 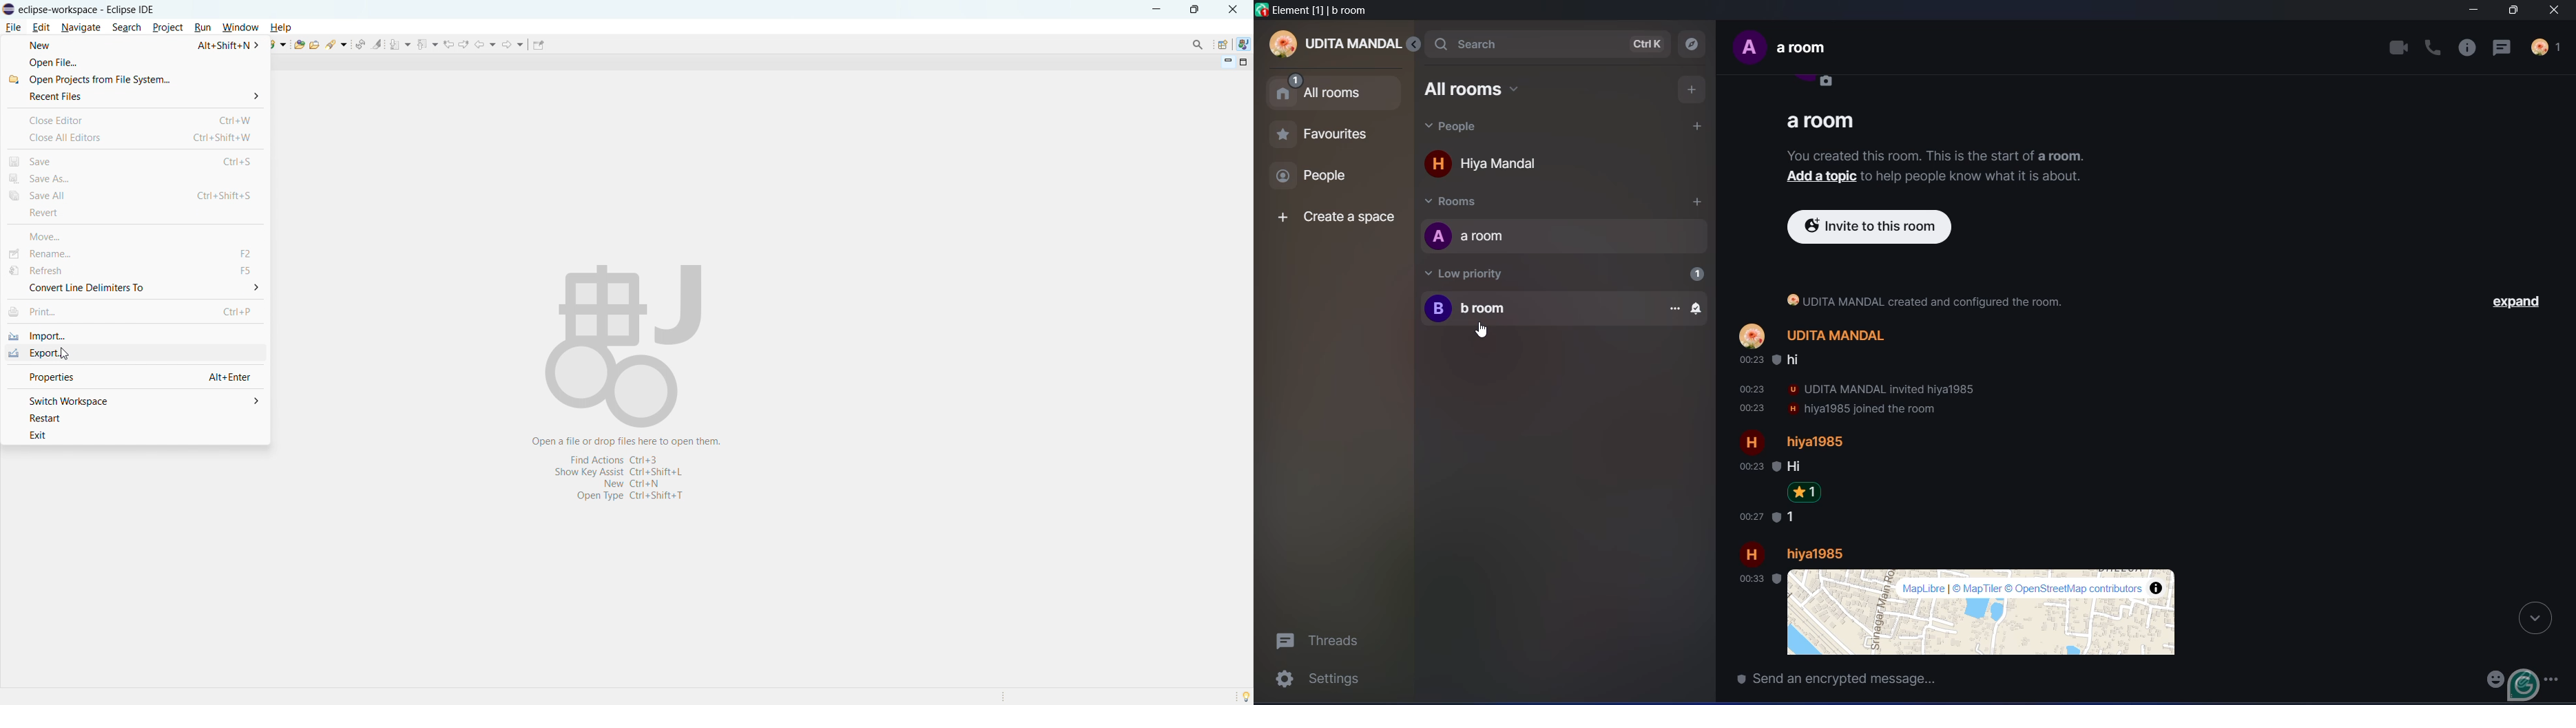 What do you see at coordinates (136, 62) in the screenshot?
I see `open file` at bounding box center [136, 62].